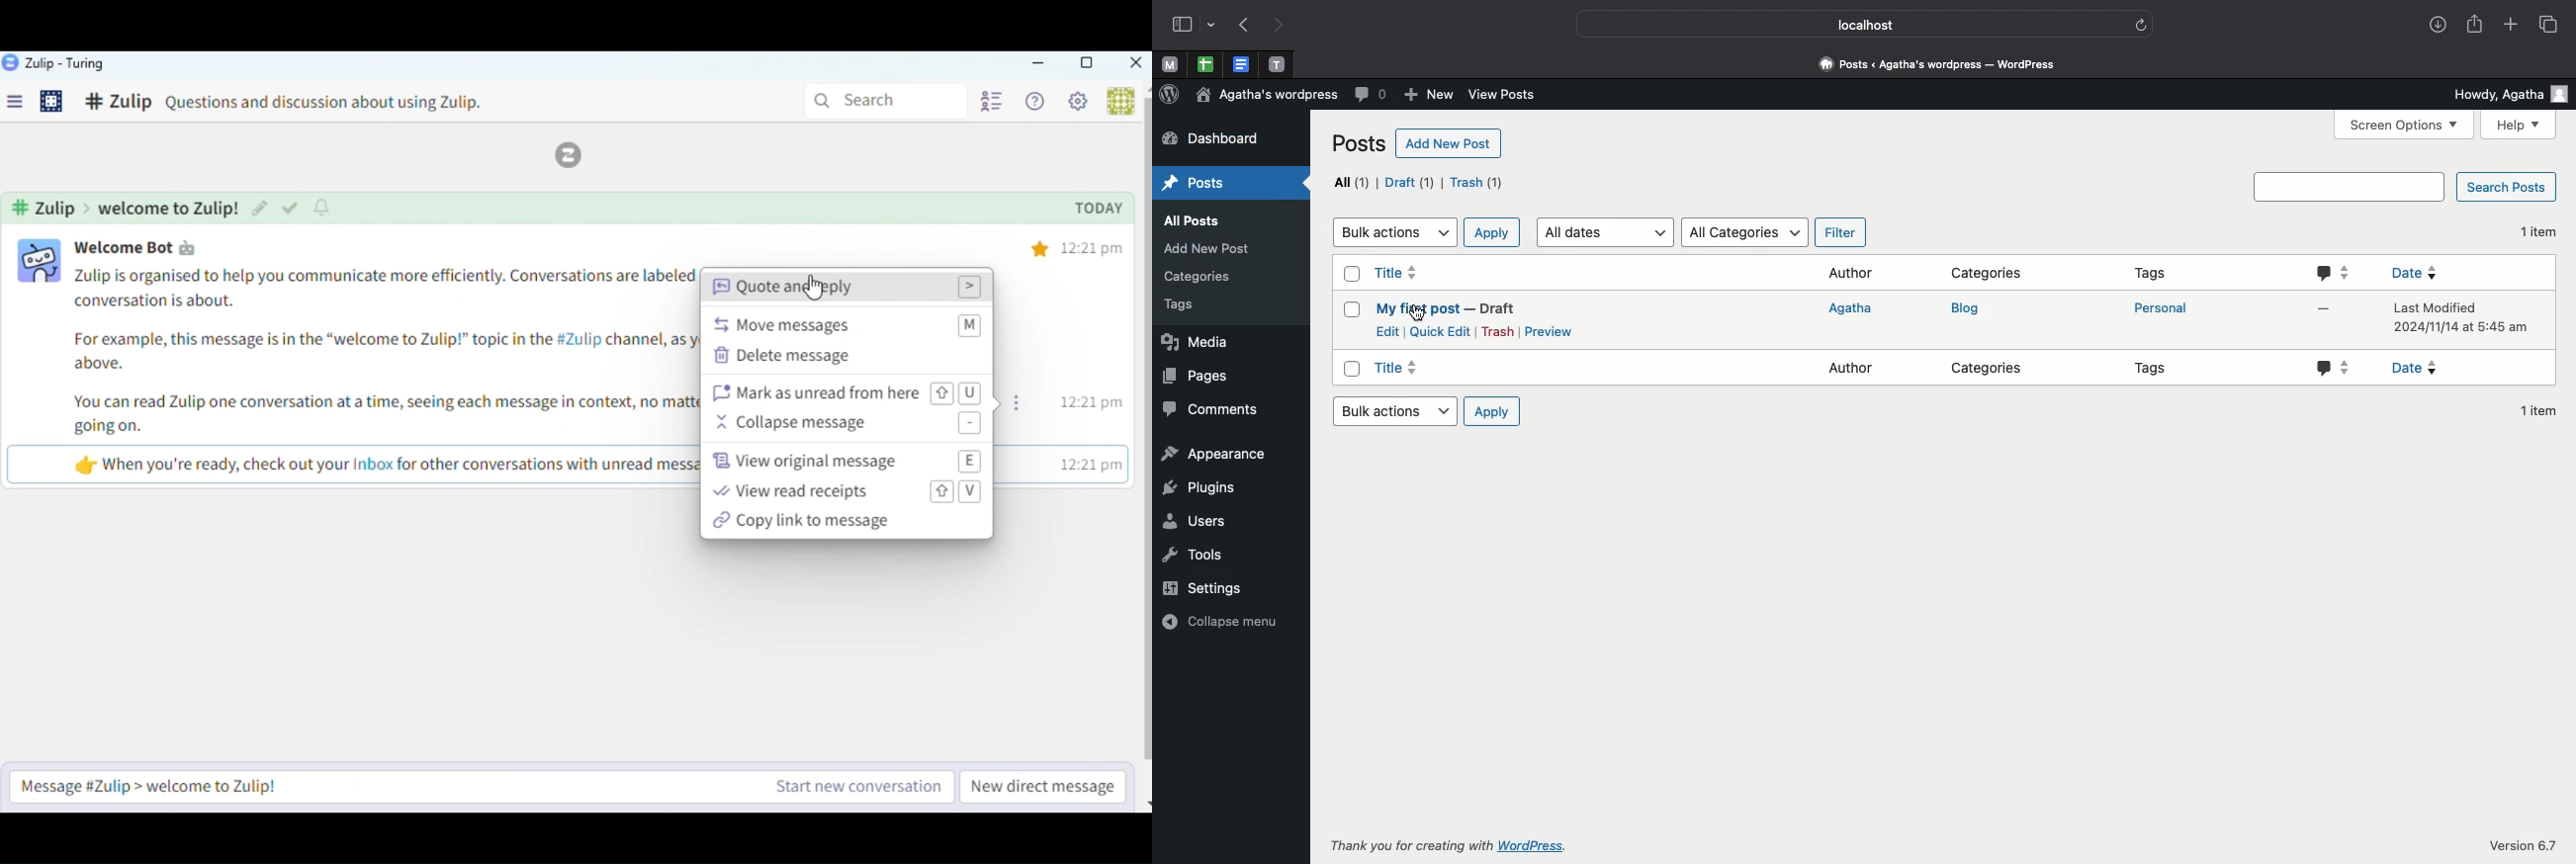  Describe the element at coordinates (1850, 308) in the screenshot. I see `Agatha` at that location.